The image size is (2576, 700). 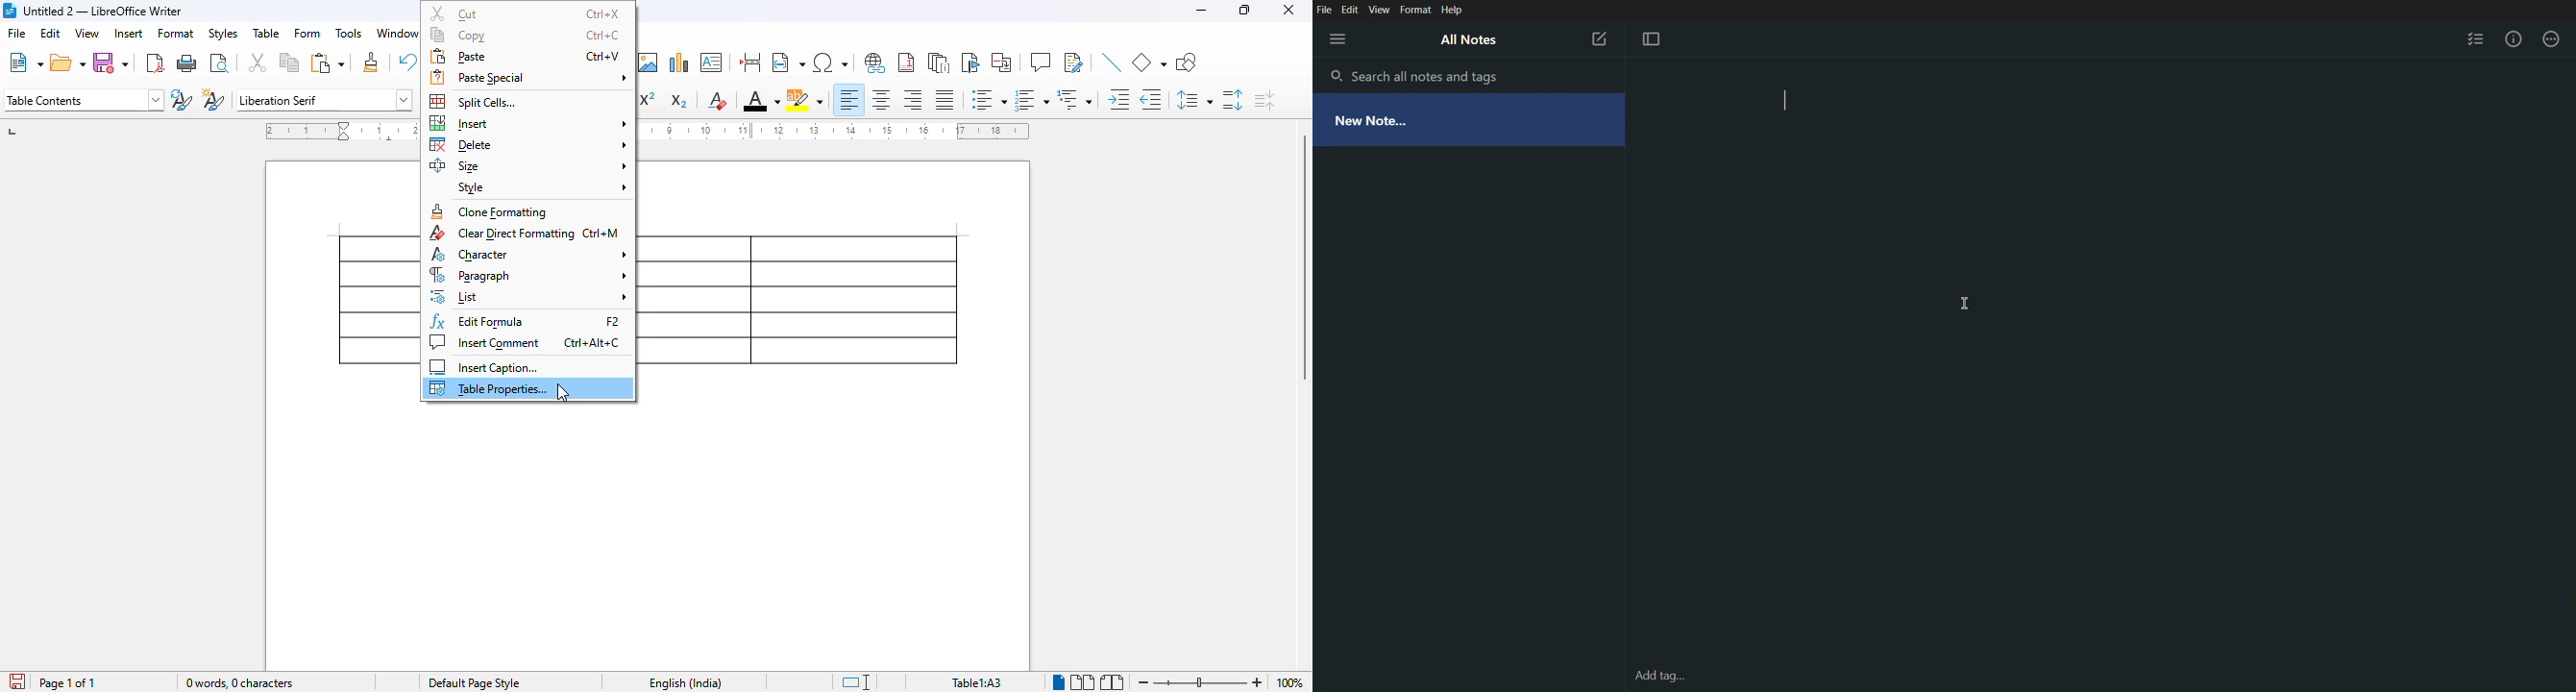 What do you see at coordinates (528, 77) in the screenshot?
I see `paste special` at bounding box center [528, 77].